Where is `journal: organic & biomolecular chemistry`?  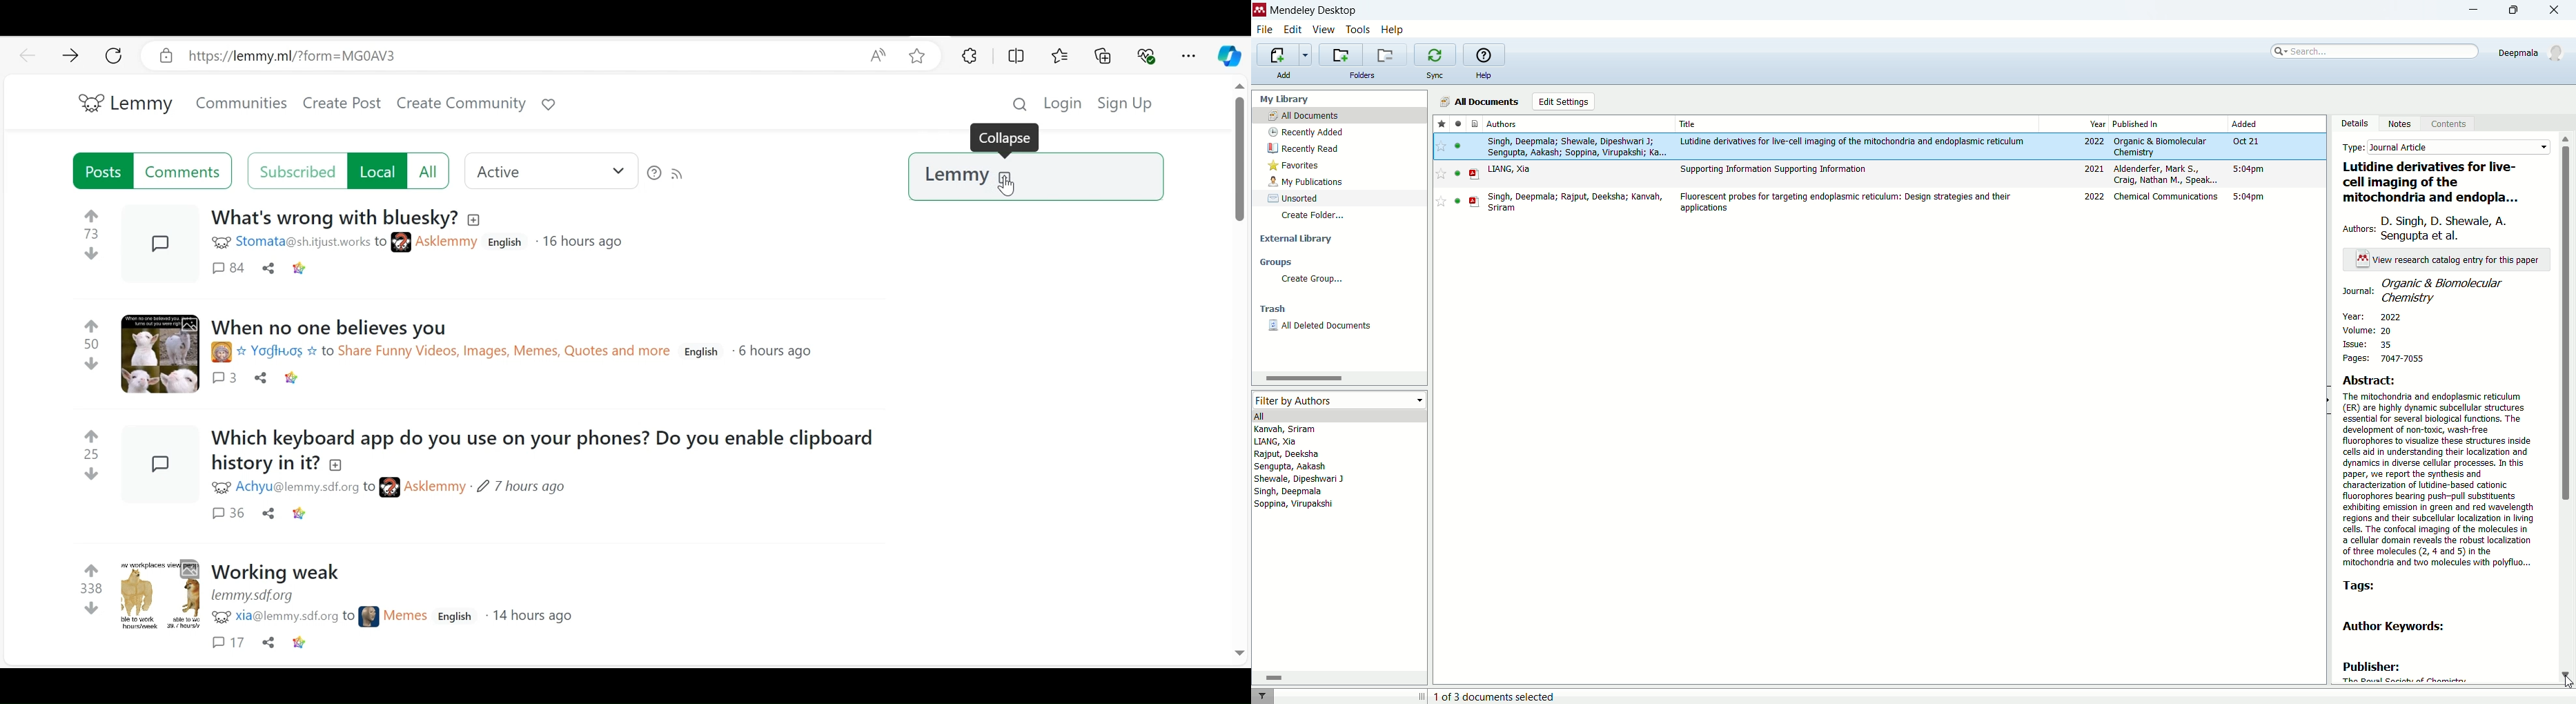 journal: organic & biomolecular chemistry is located at coordinates (2439, 290).